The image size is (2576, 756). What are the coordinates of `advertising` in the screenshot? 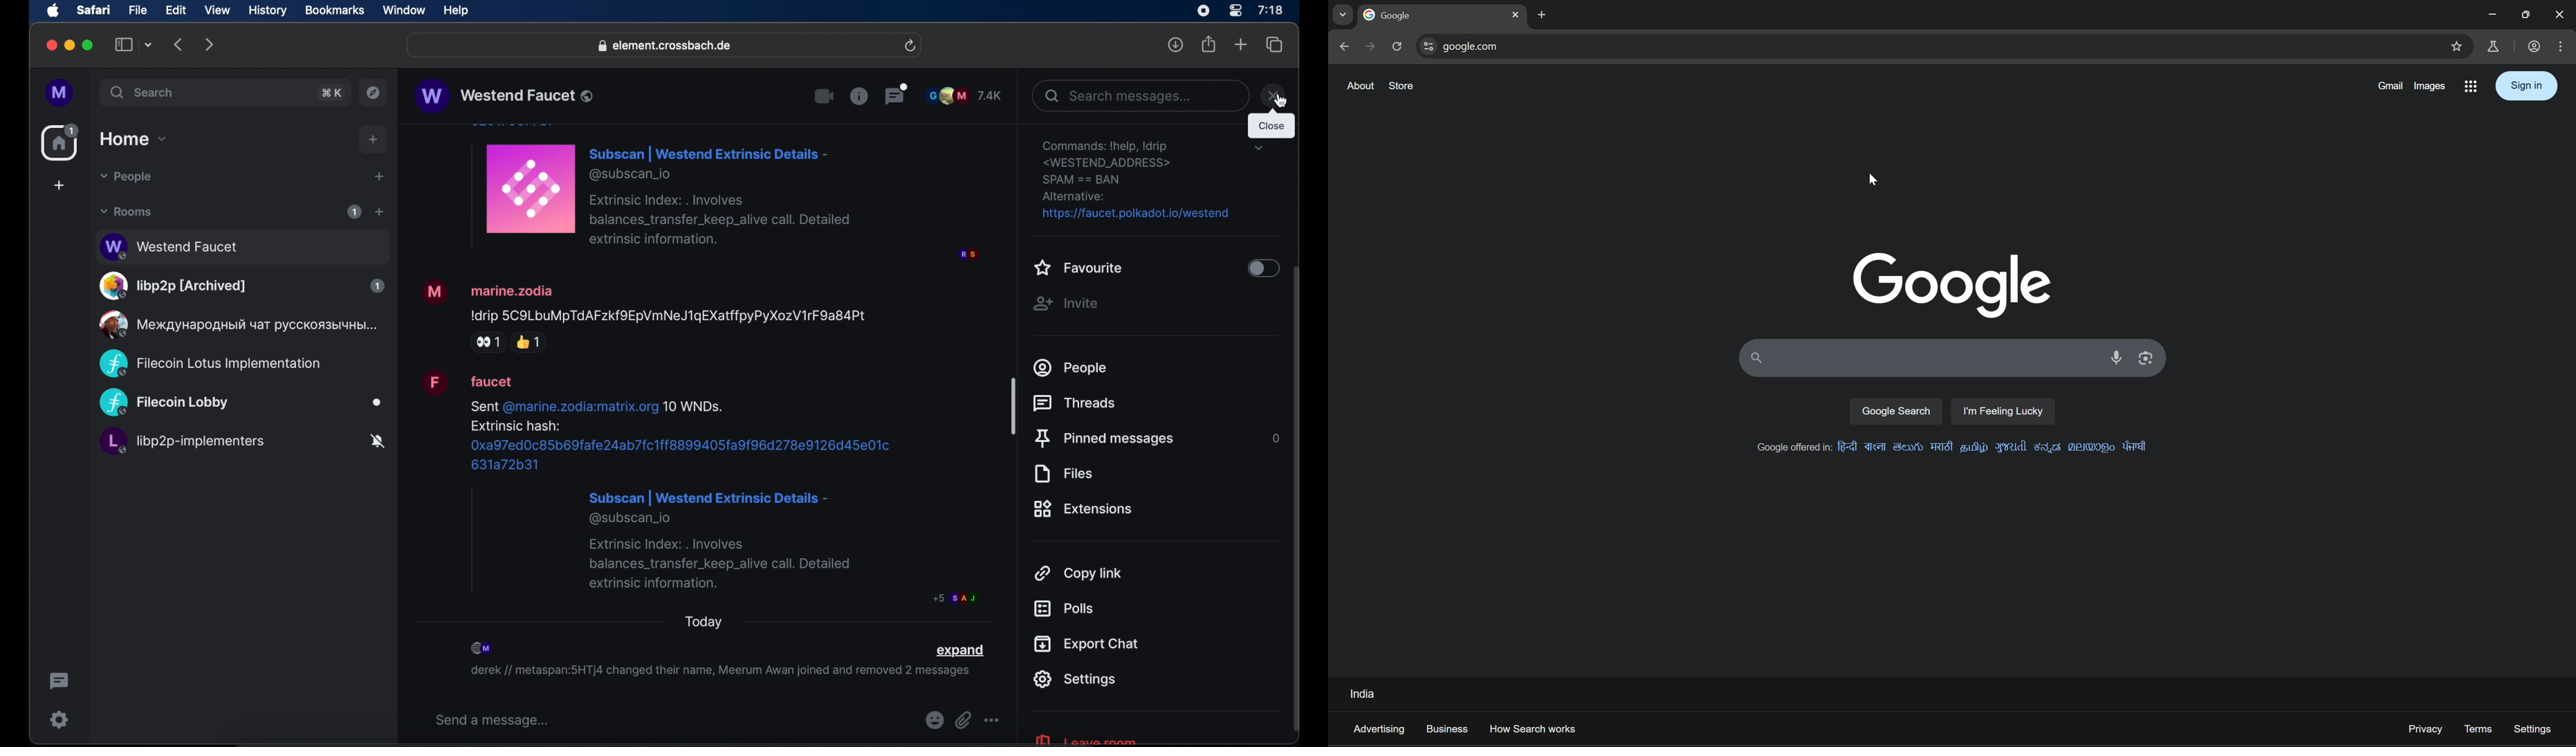 It's located at (1378, 727).